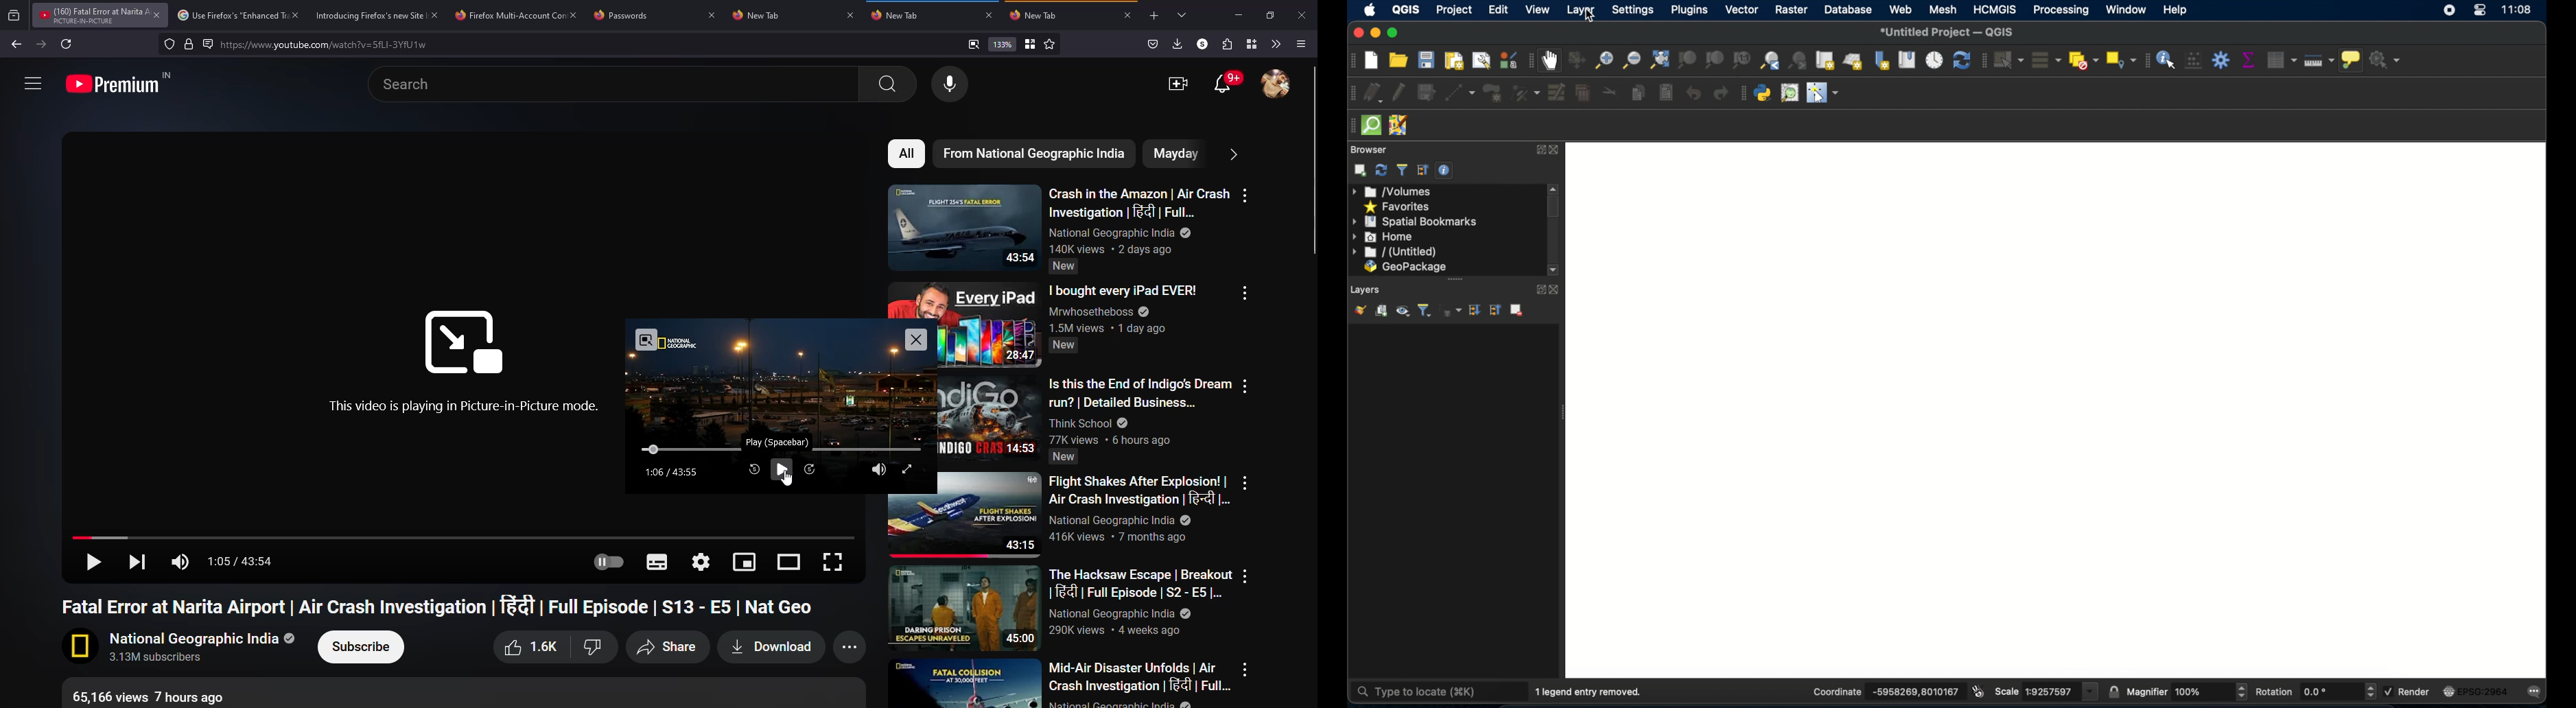 The height and width of the screenshot is (728, 2576). I want to click on open attribute table, so click(2279, 58).